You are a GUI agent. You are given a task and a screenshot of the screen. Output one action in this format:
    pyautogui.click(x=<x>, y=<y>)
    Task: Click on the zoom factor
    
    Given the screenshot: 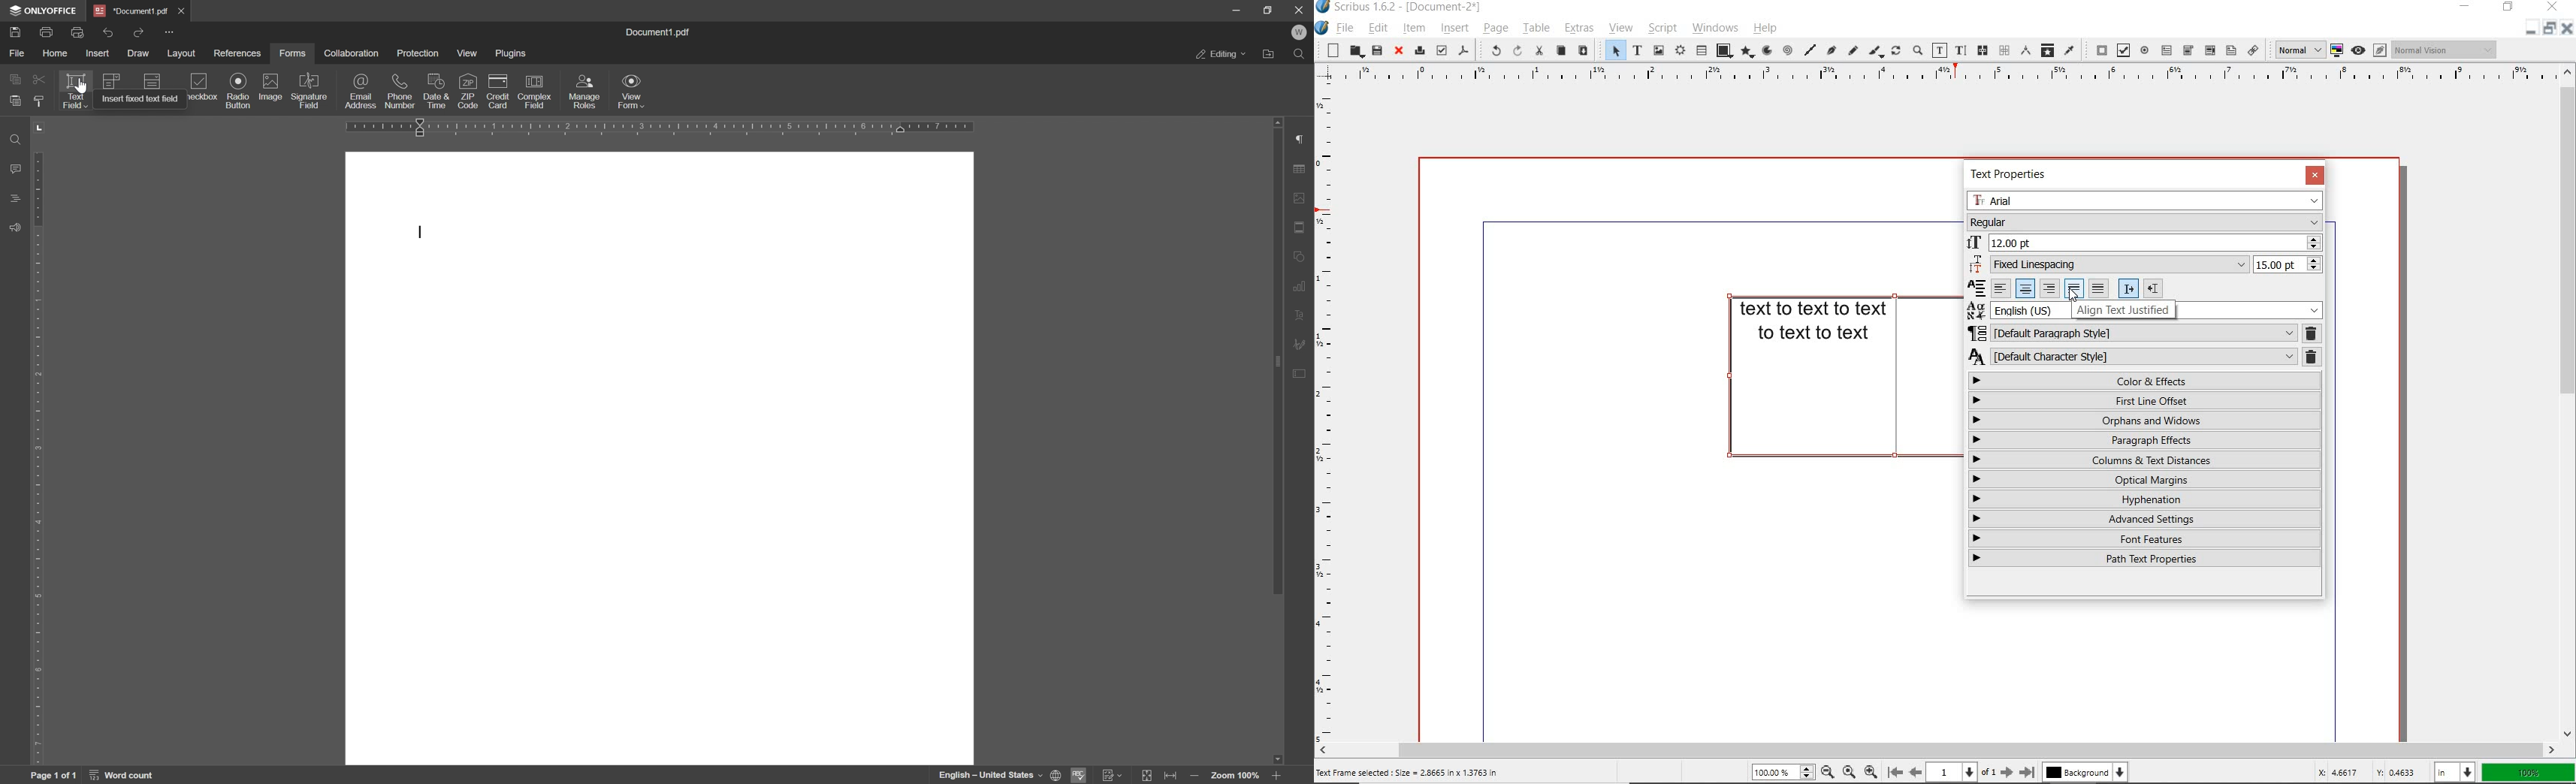 What is the action you would take?
    pyautogui.click(x=2527, y=771)
    